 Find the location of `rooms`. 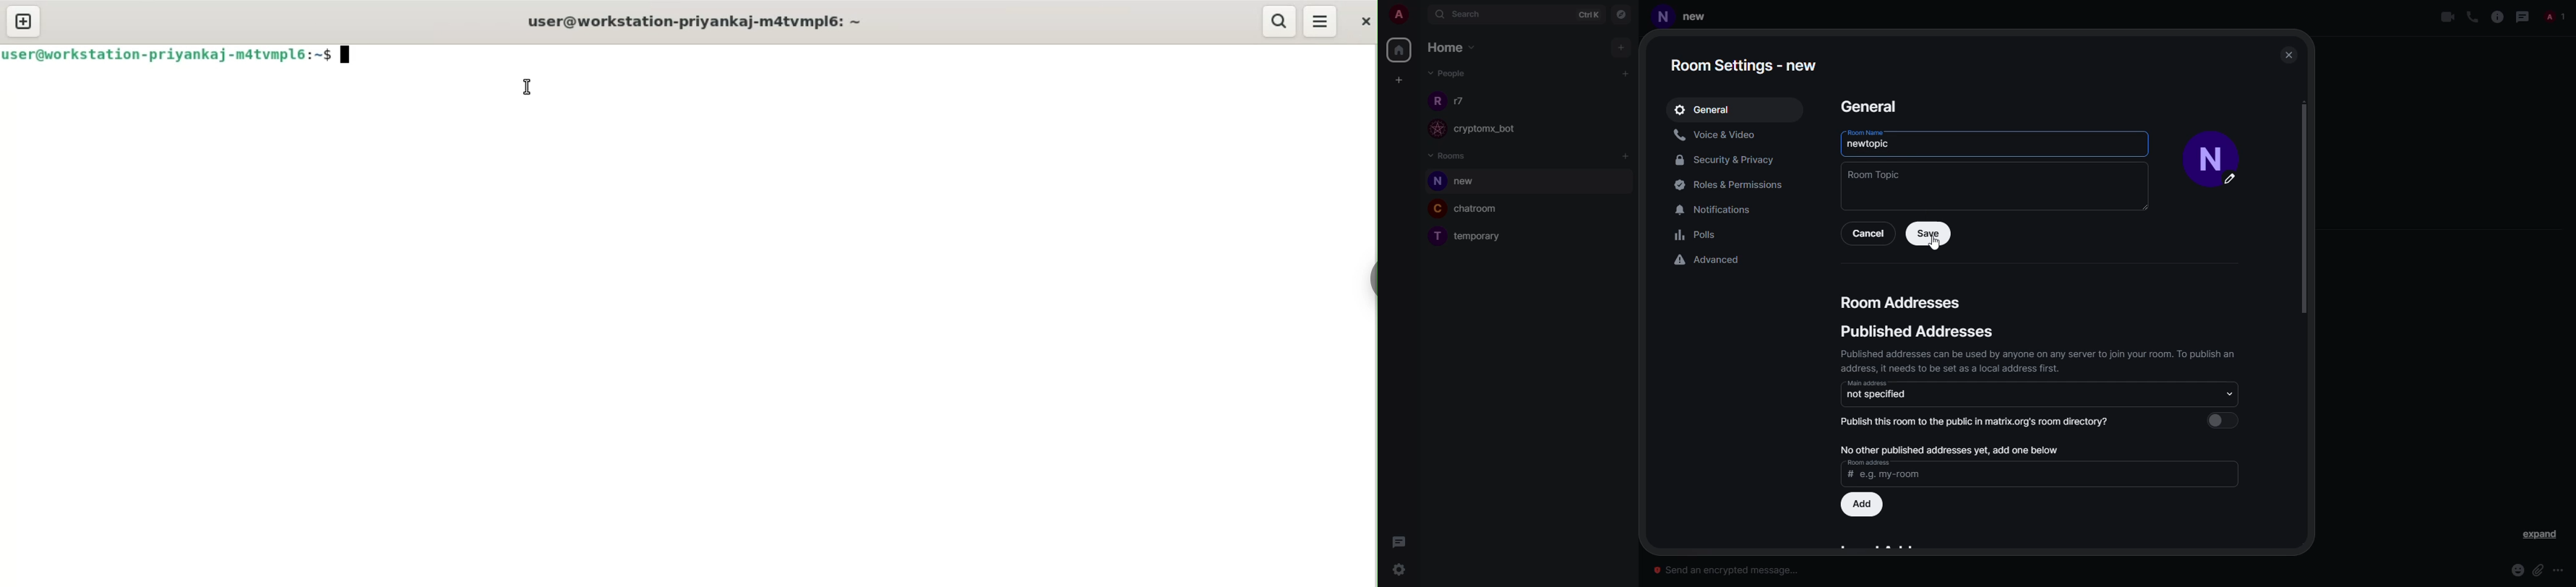

rooms is located at coordinates (1449, 155).